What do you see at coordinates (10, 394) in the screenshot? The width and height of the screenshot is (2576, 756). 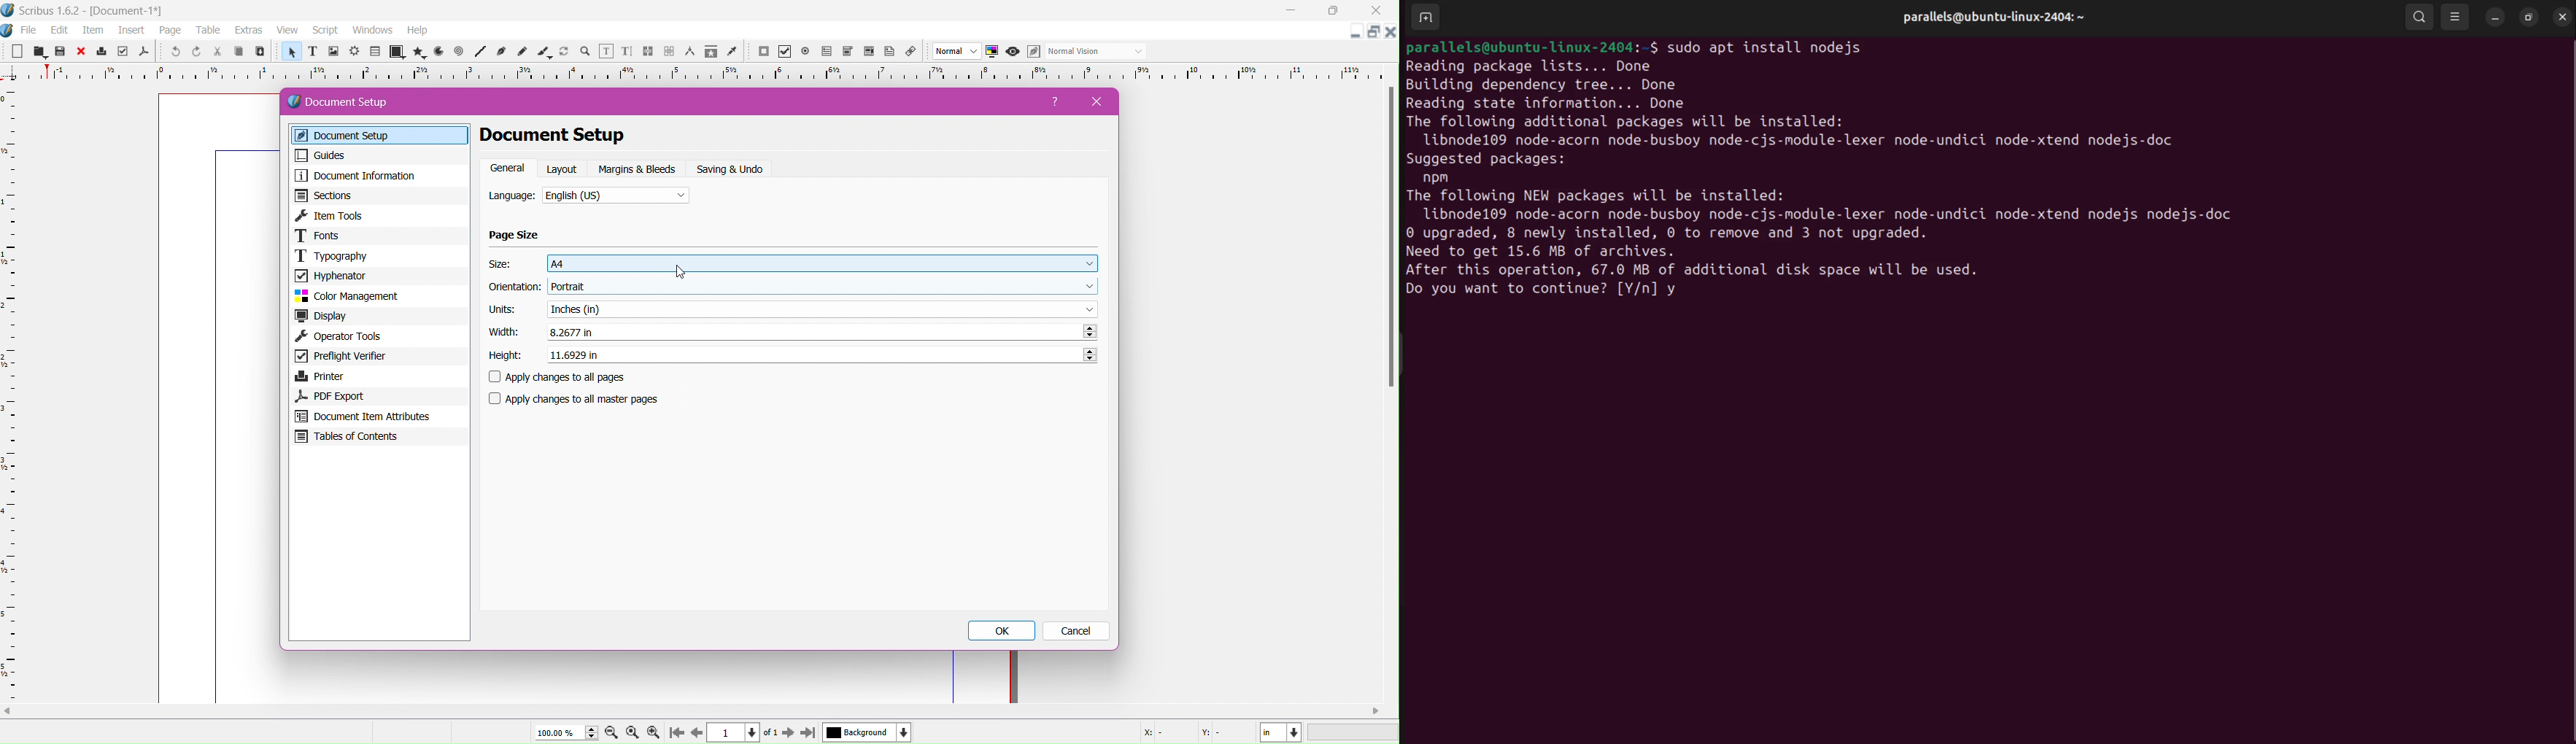 I see `Ruler` at bounding box center [10, 394].